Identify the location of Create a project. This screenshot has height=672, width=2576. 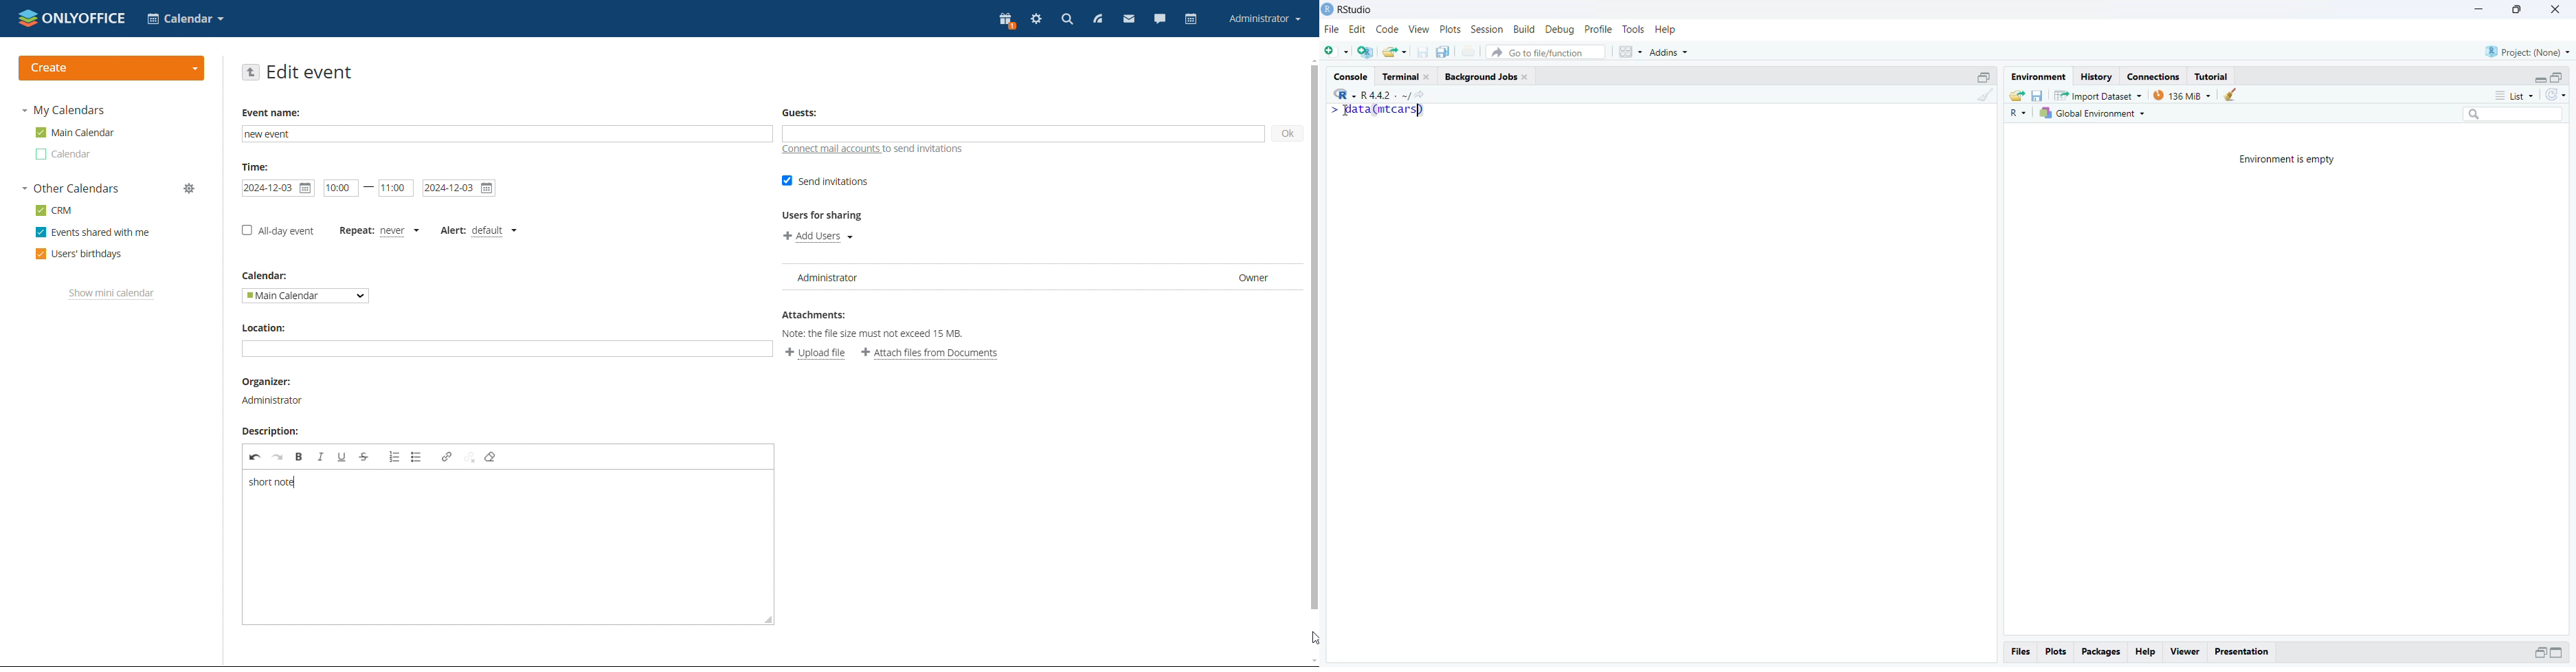
(1366, 51).